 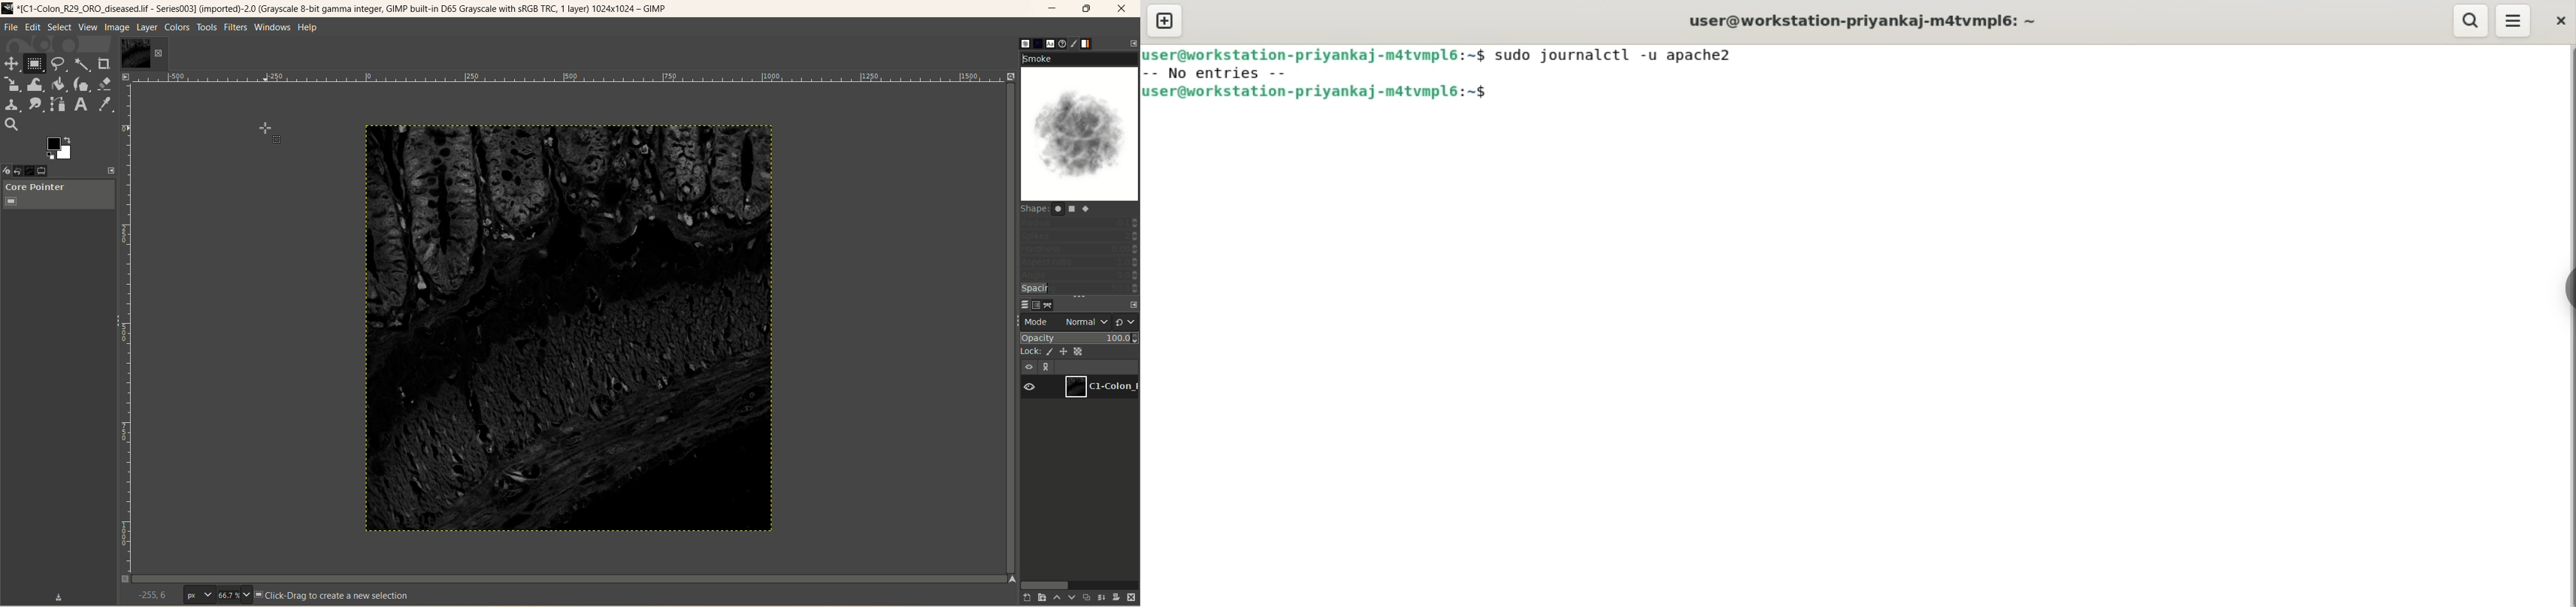 I want to click on scale bar, so click(x=129, y=331).